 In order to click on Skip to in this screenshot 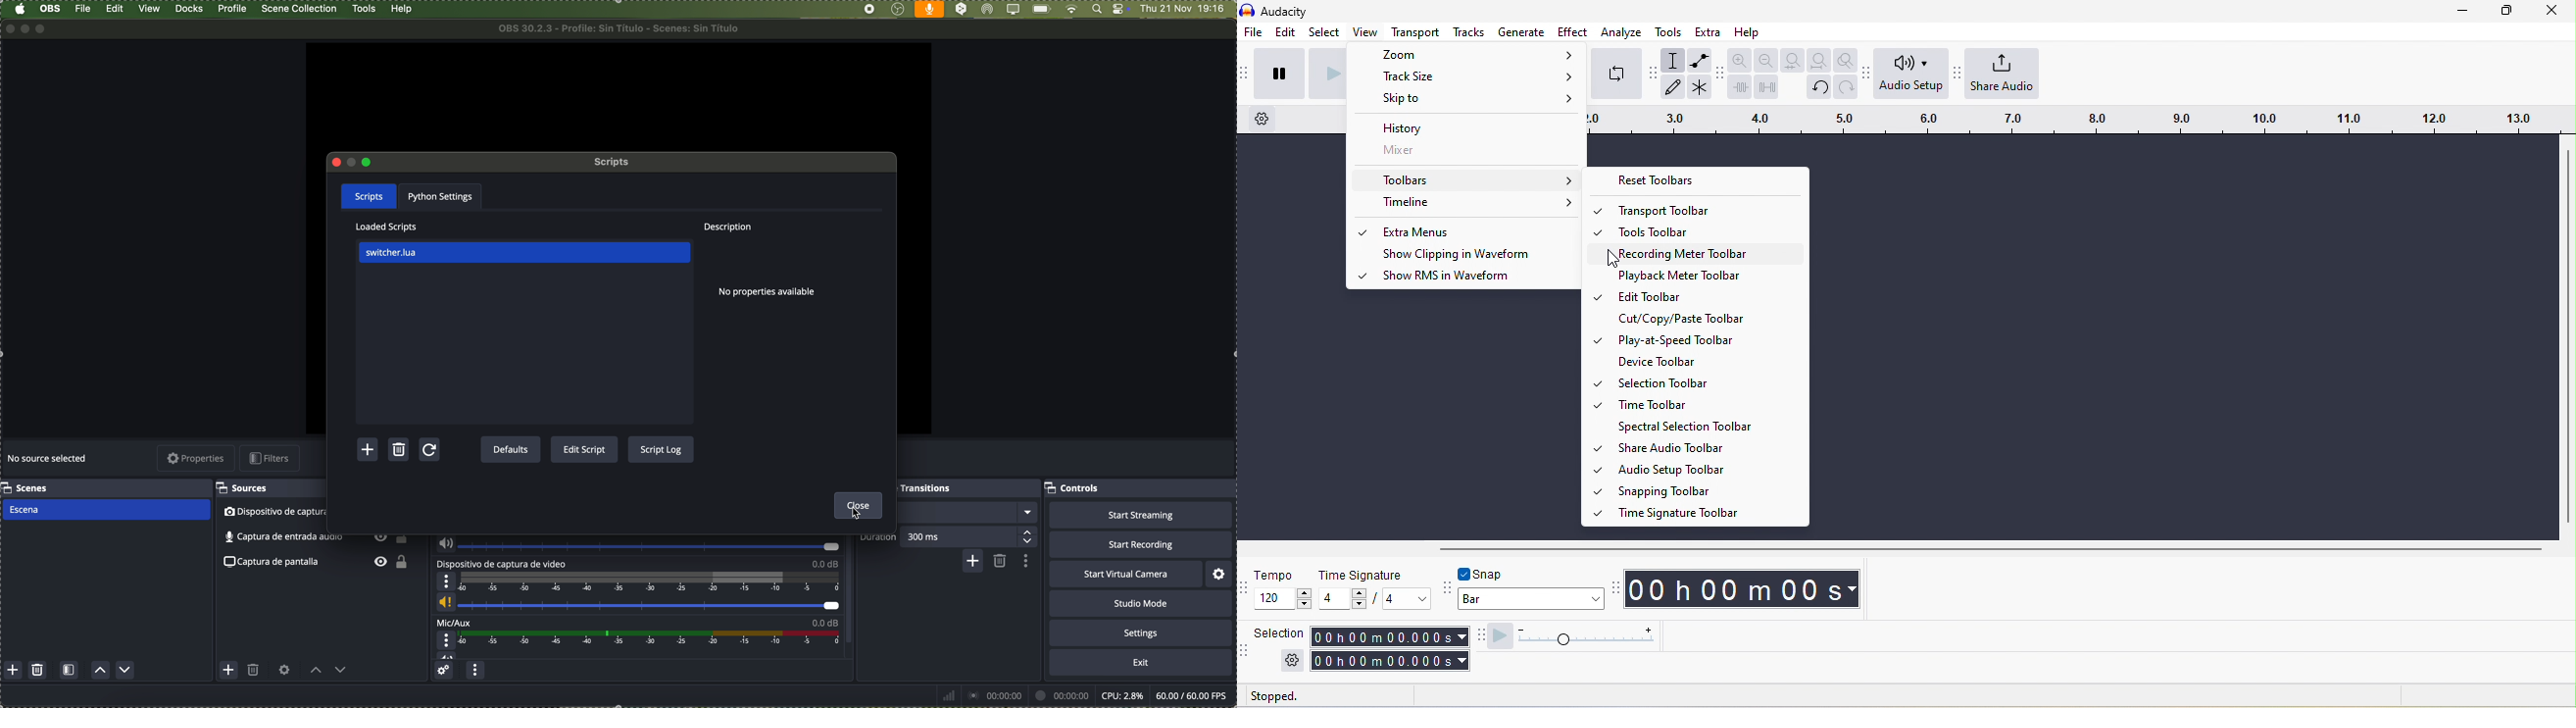, I will do `click(1465, 99)`.